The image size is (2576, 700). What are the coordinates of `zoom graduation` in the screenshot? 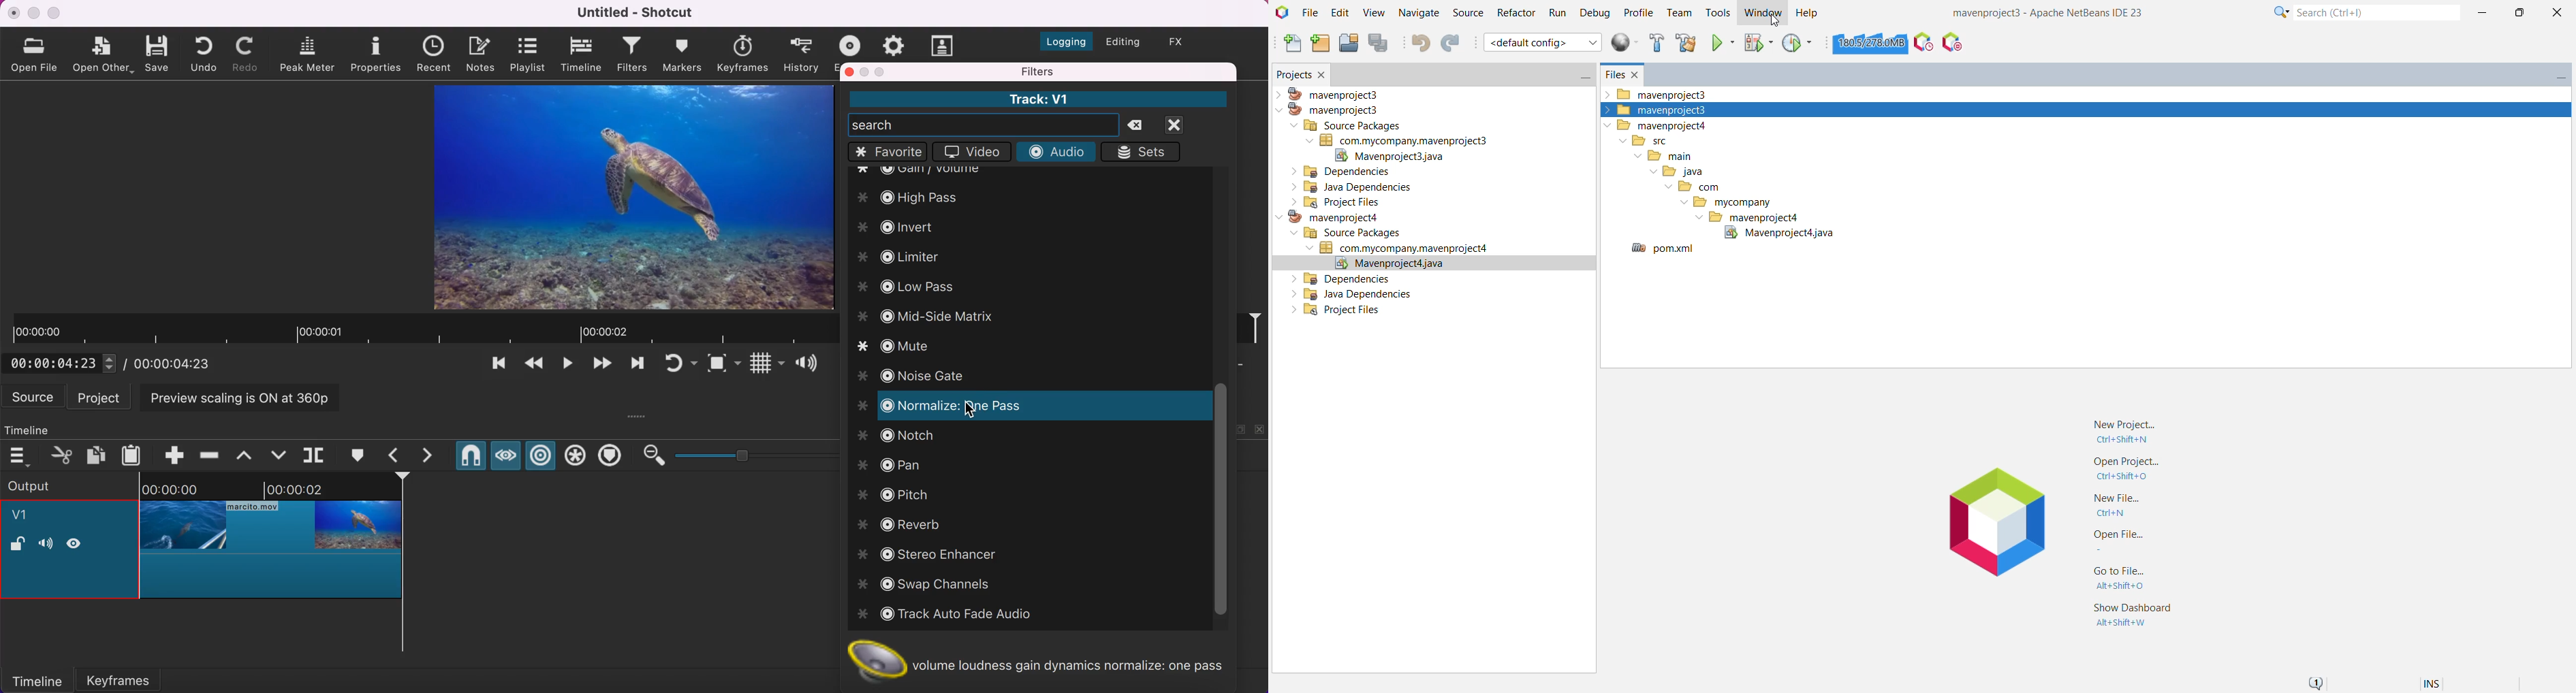 It's located at (754, 454).